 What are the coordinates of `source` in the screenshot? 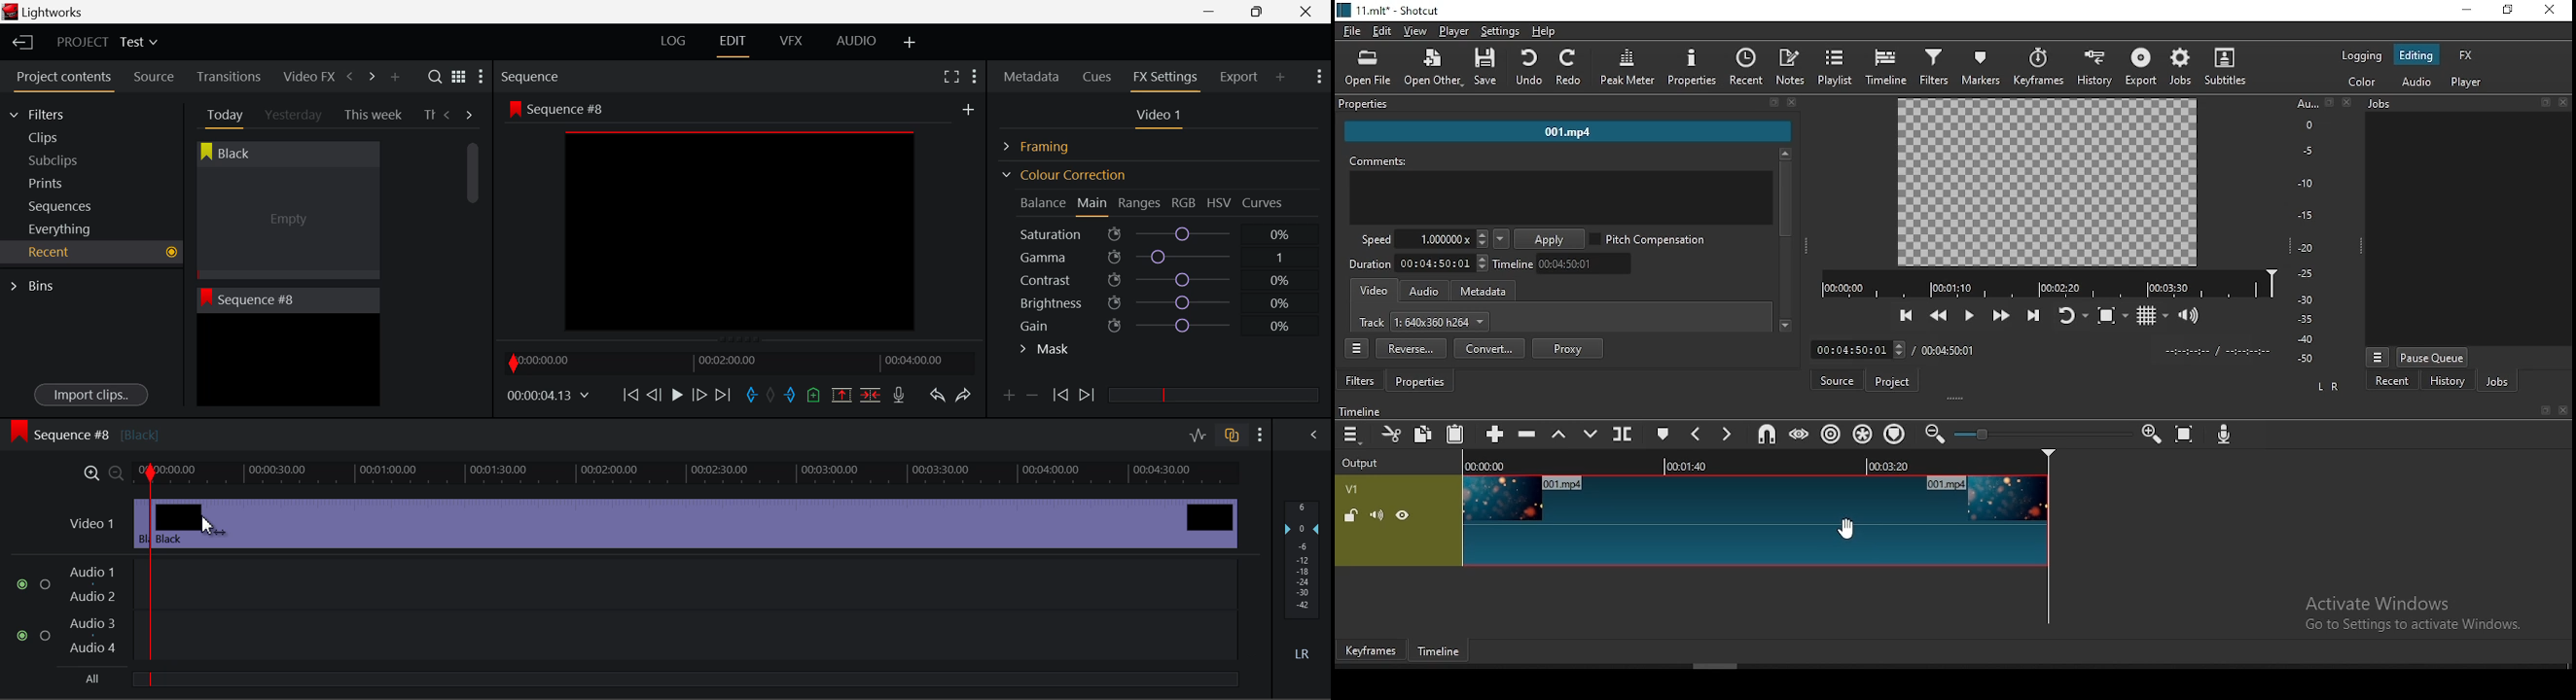 It's located at (1838, 381).